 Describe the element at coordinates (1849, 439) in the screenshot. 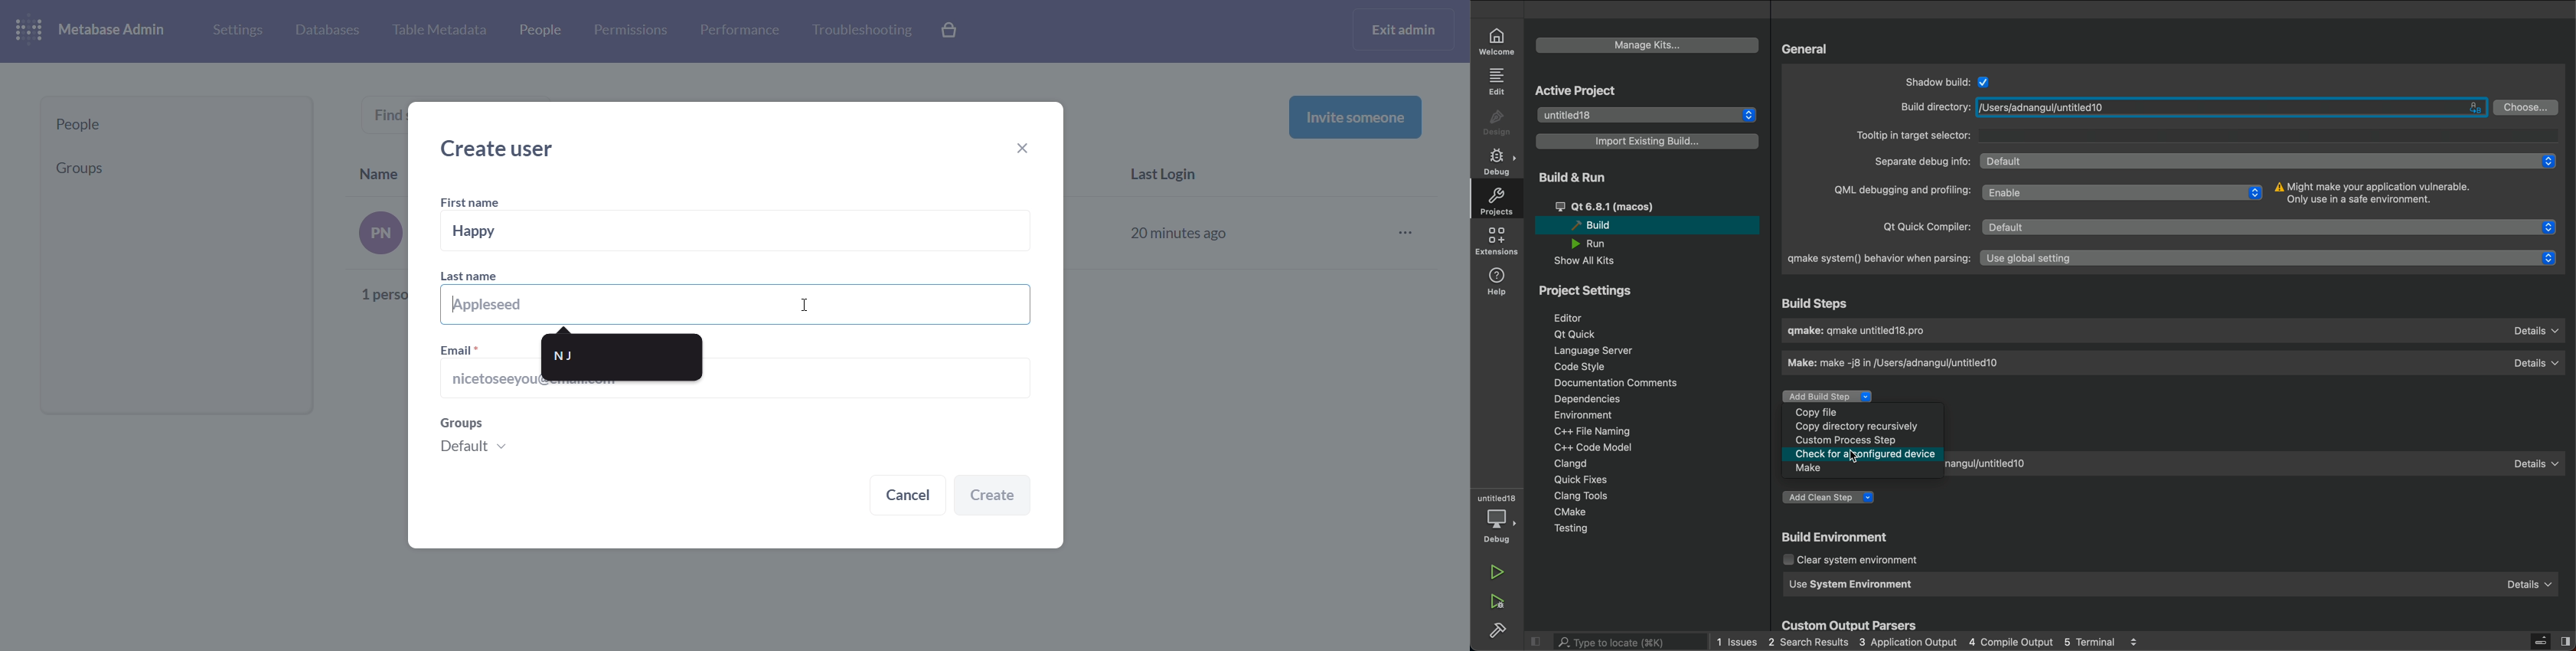

I see `Custom Process Step` at that location.